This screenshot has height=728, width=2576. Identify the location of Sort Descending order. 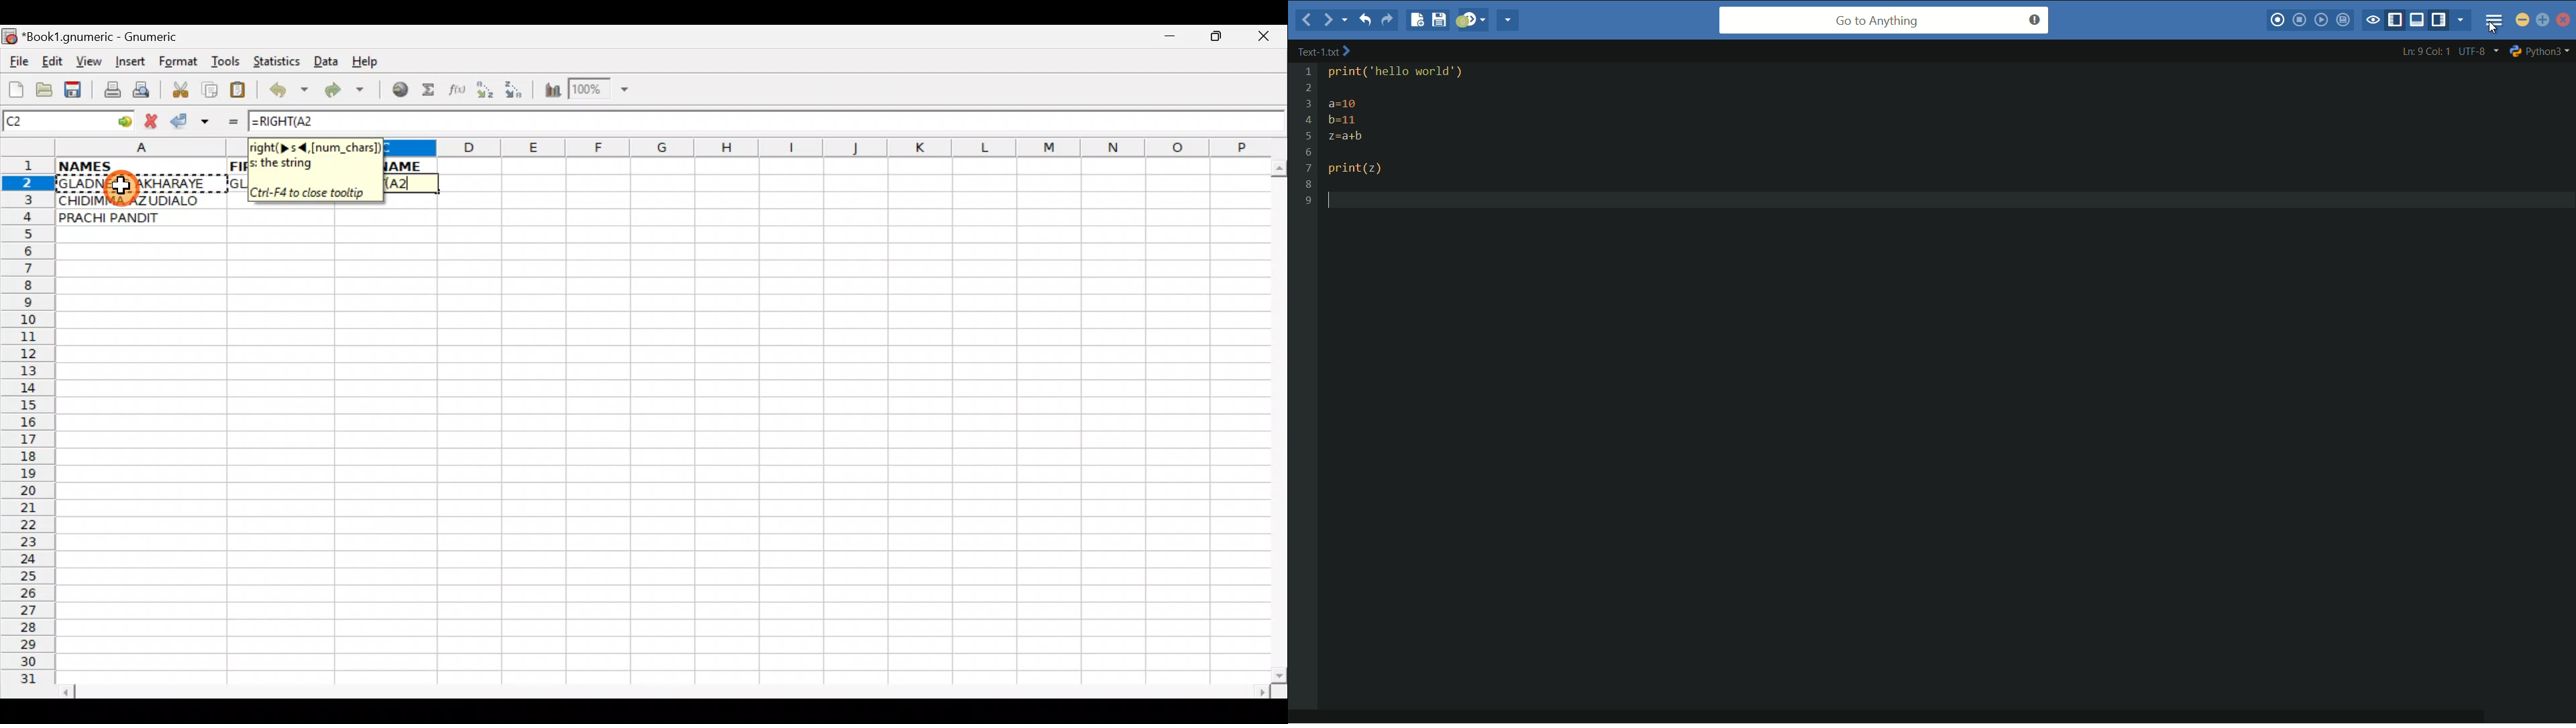
(517, 93).